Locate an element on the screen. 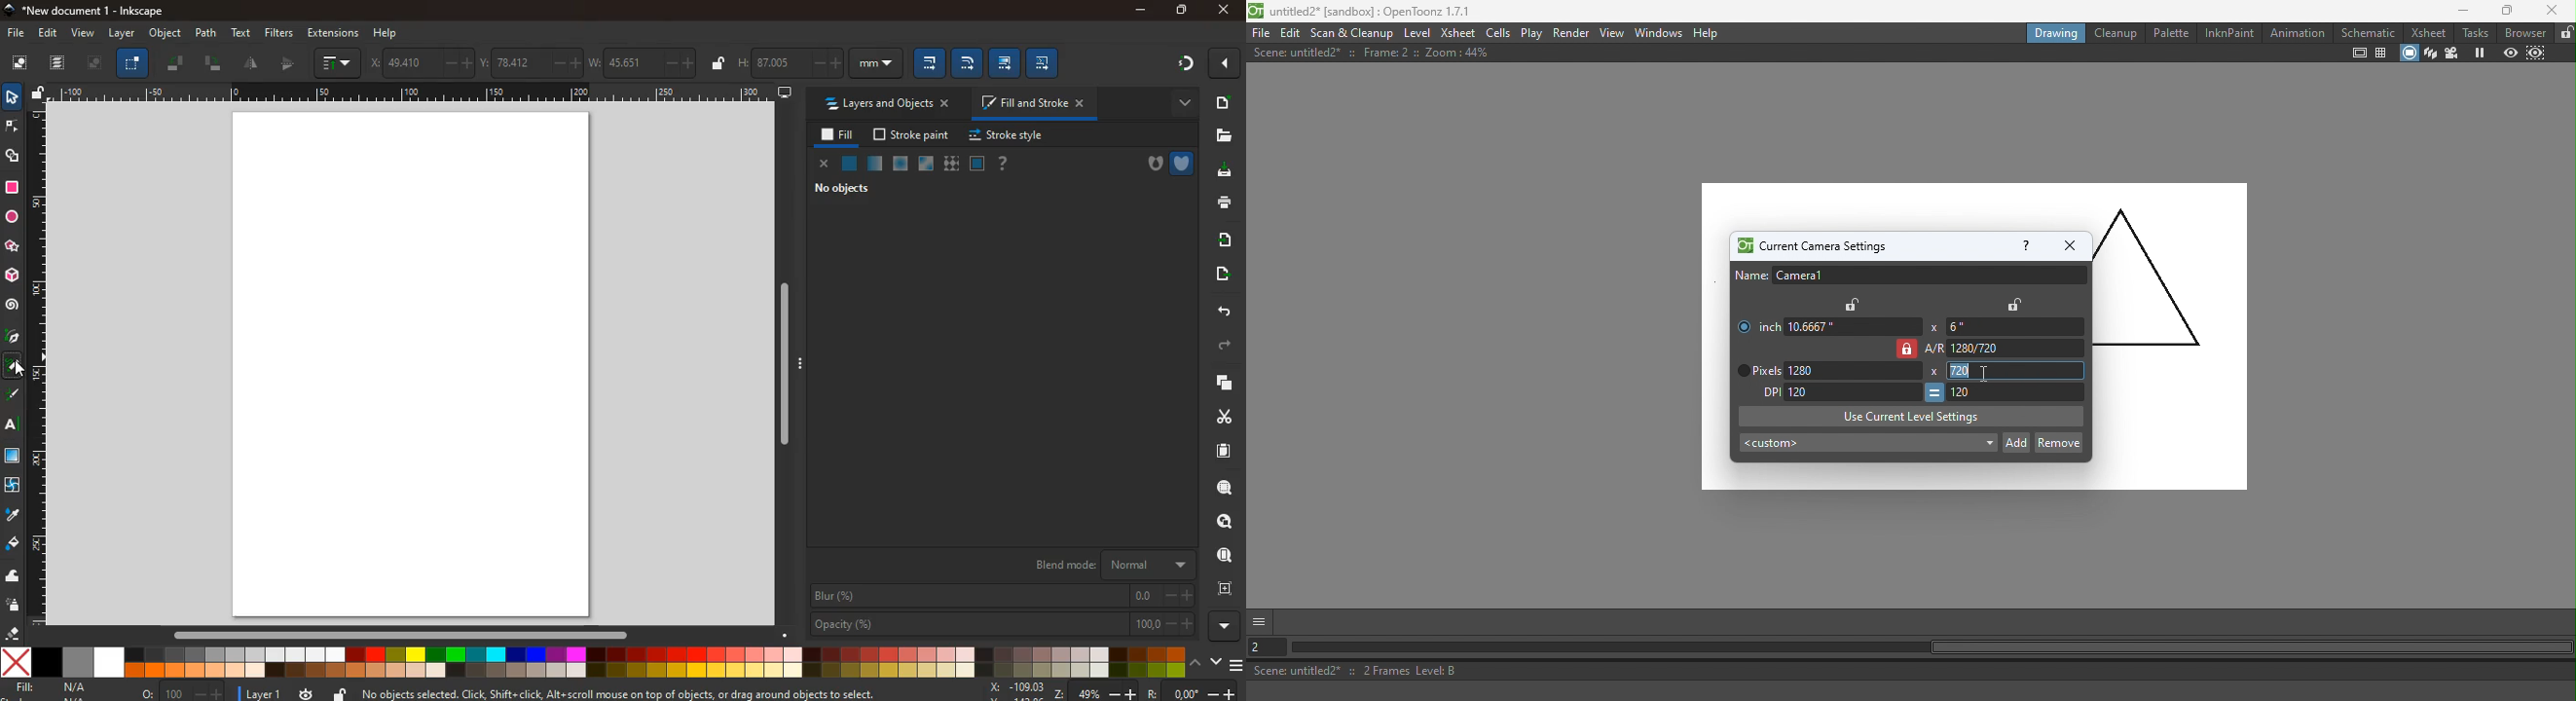  glass is located at coordinates (874, 165).